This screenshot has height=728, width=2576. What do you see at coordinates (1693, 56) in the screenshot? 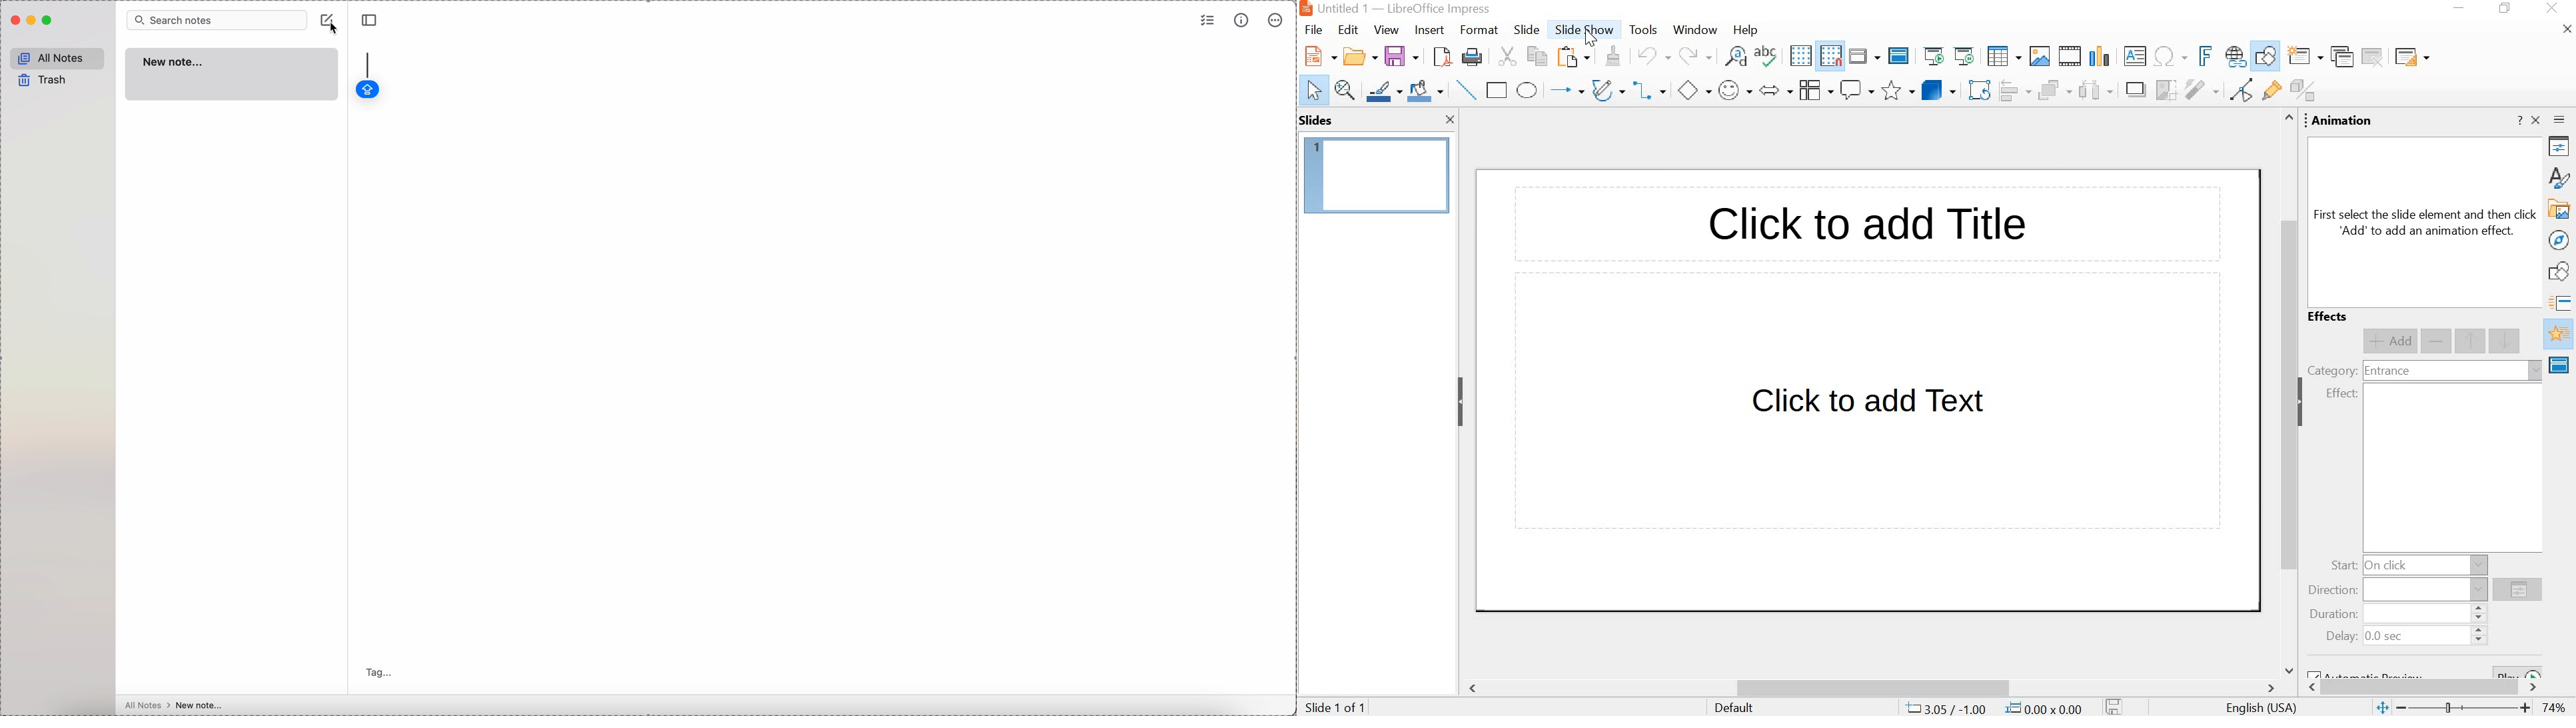
I see `redo` at bounding box center [1693, 56].